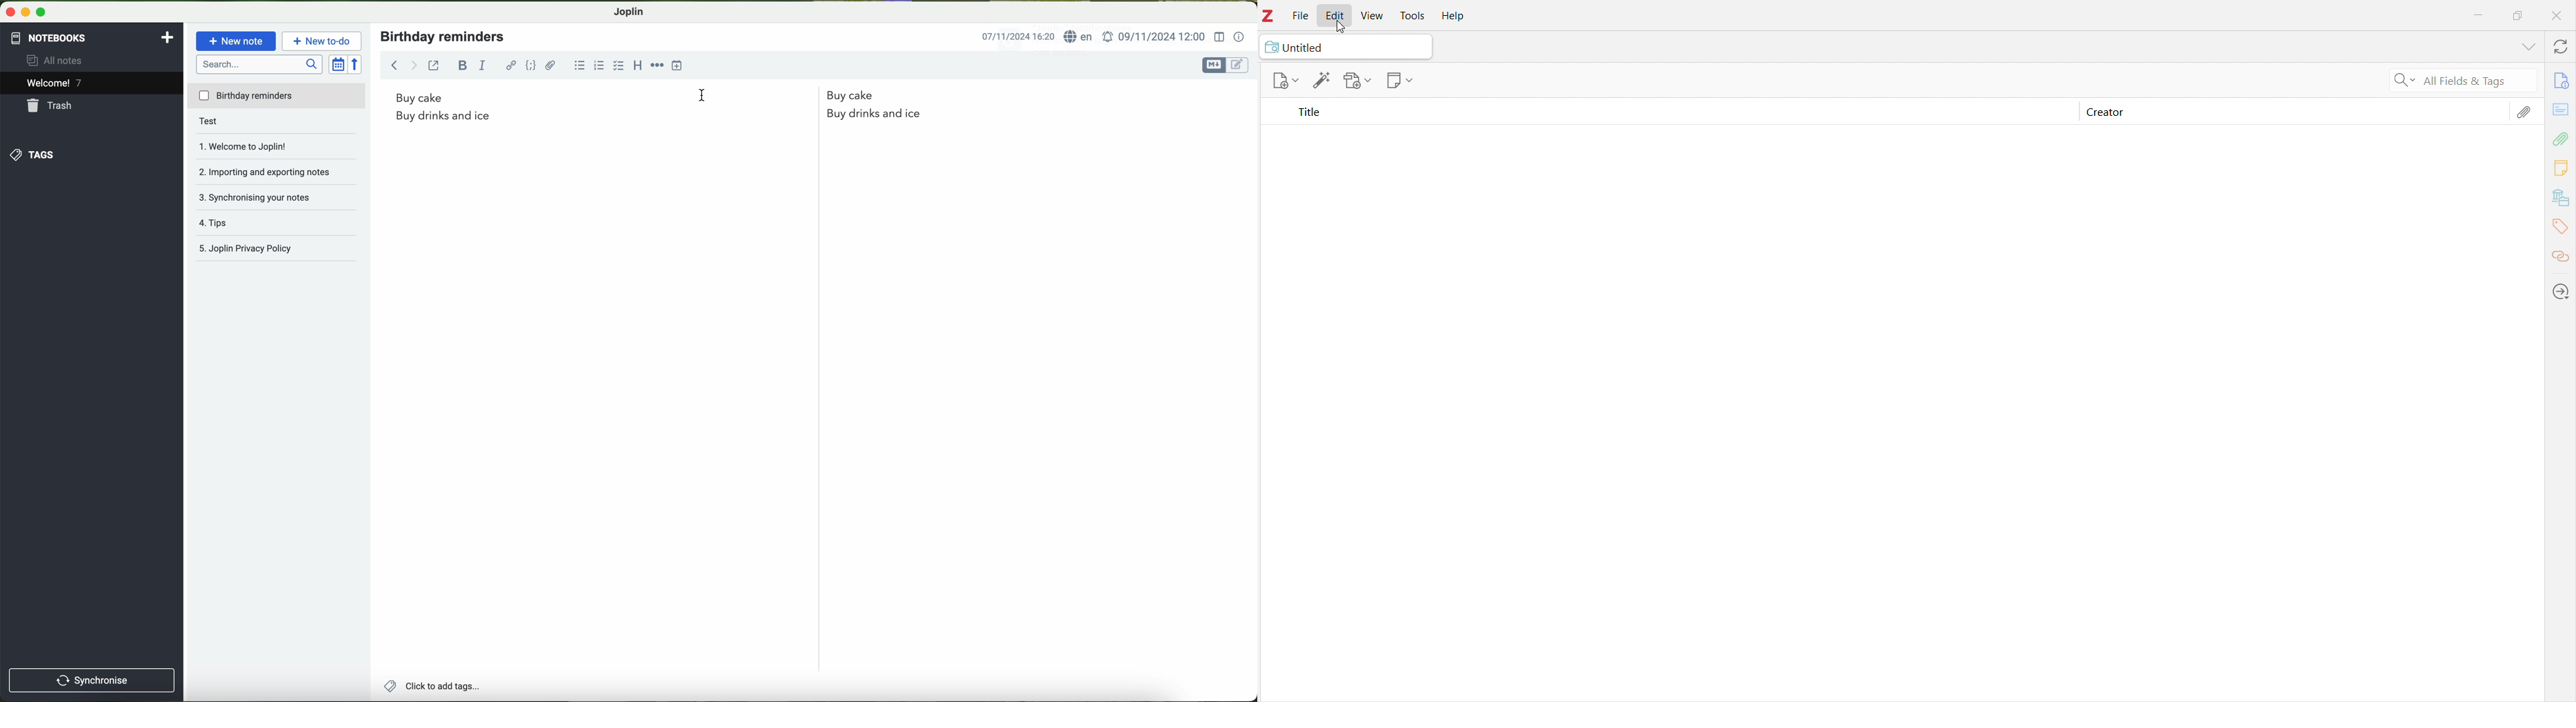  What do you see at coordinates (676, 66) in the screenshot?
I see `insert time` at bounding box center [676, 66].